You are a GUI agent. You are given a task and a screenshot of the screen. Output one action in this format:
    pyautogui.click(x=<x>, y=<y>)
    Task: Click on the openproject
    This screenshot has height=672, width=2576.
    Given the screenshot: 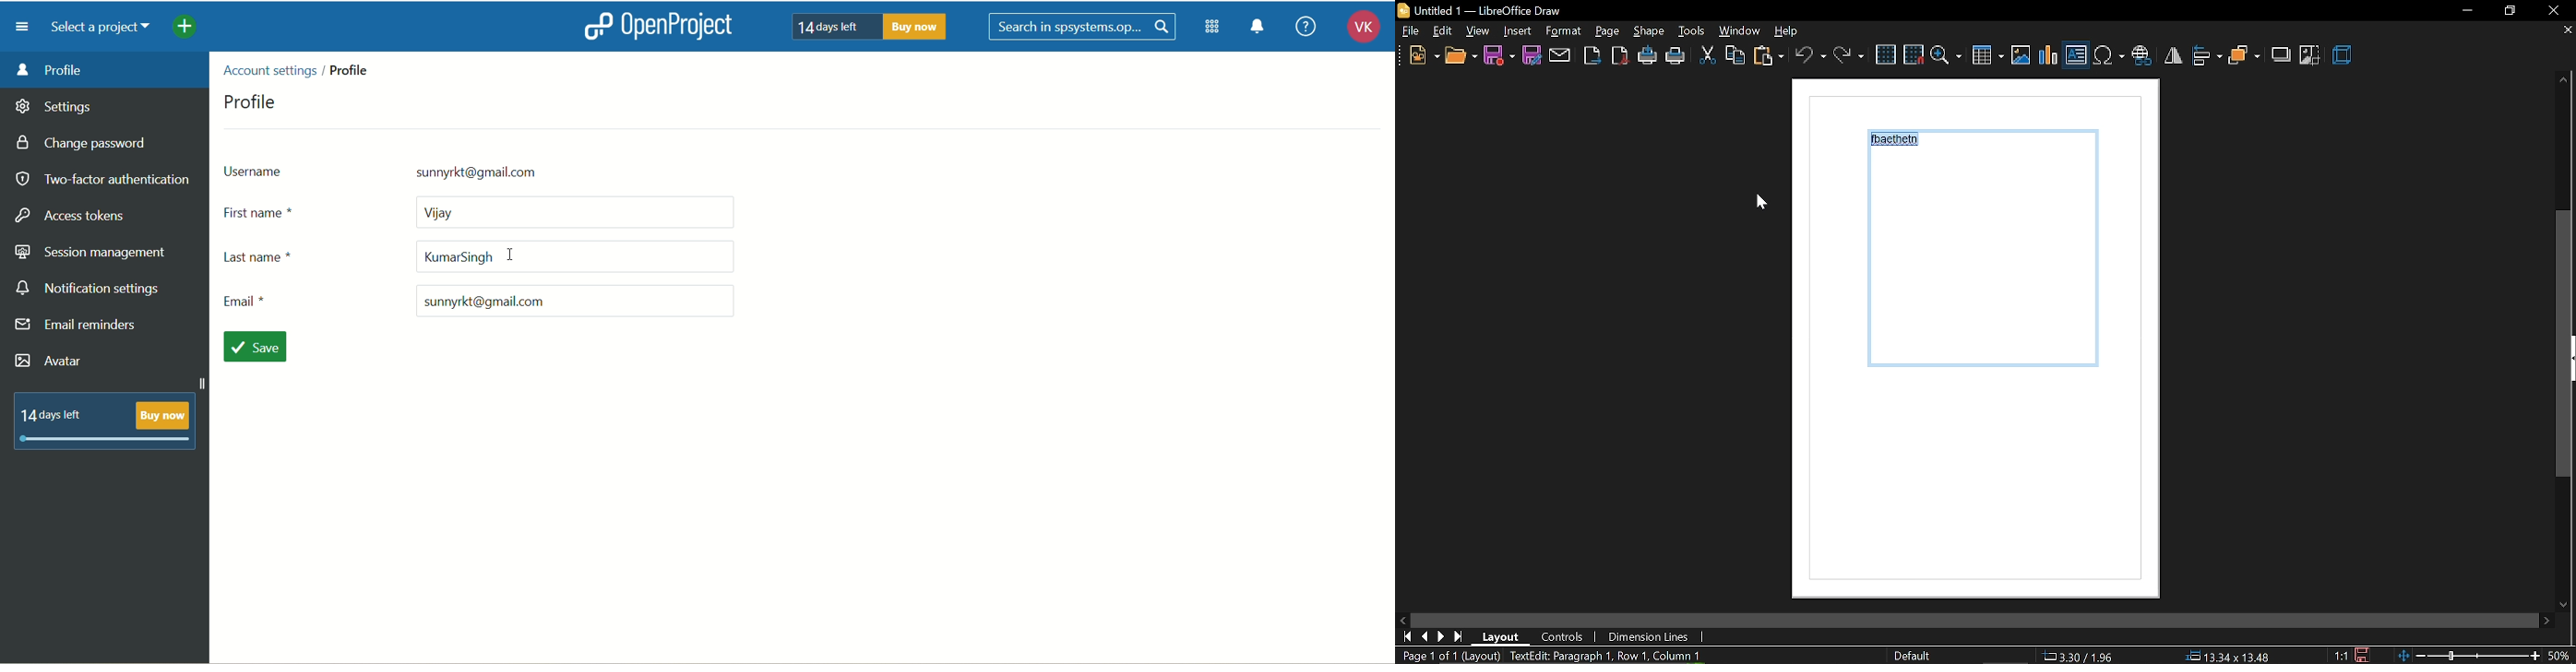 What is the action you would take?
    pyautogui.click(x=685, y=28)
    